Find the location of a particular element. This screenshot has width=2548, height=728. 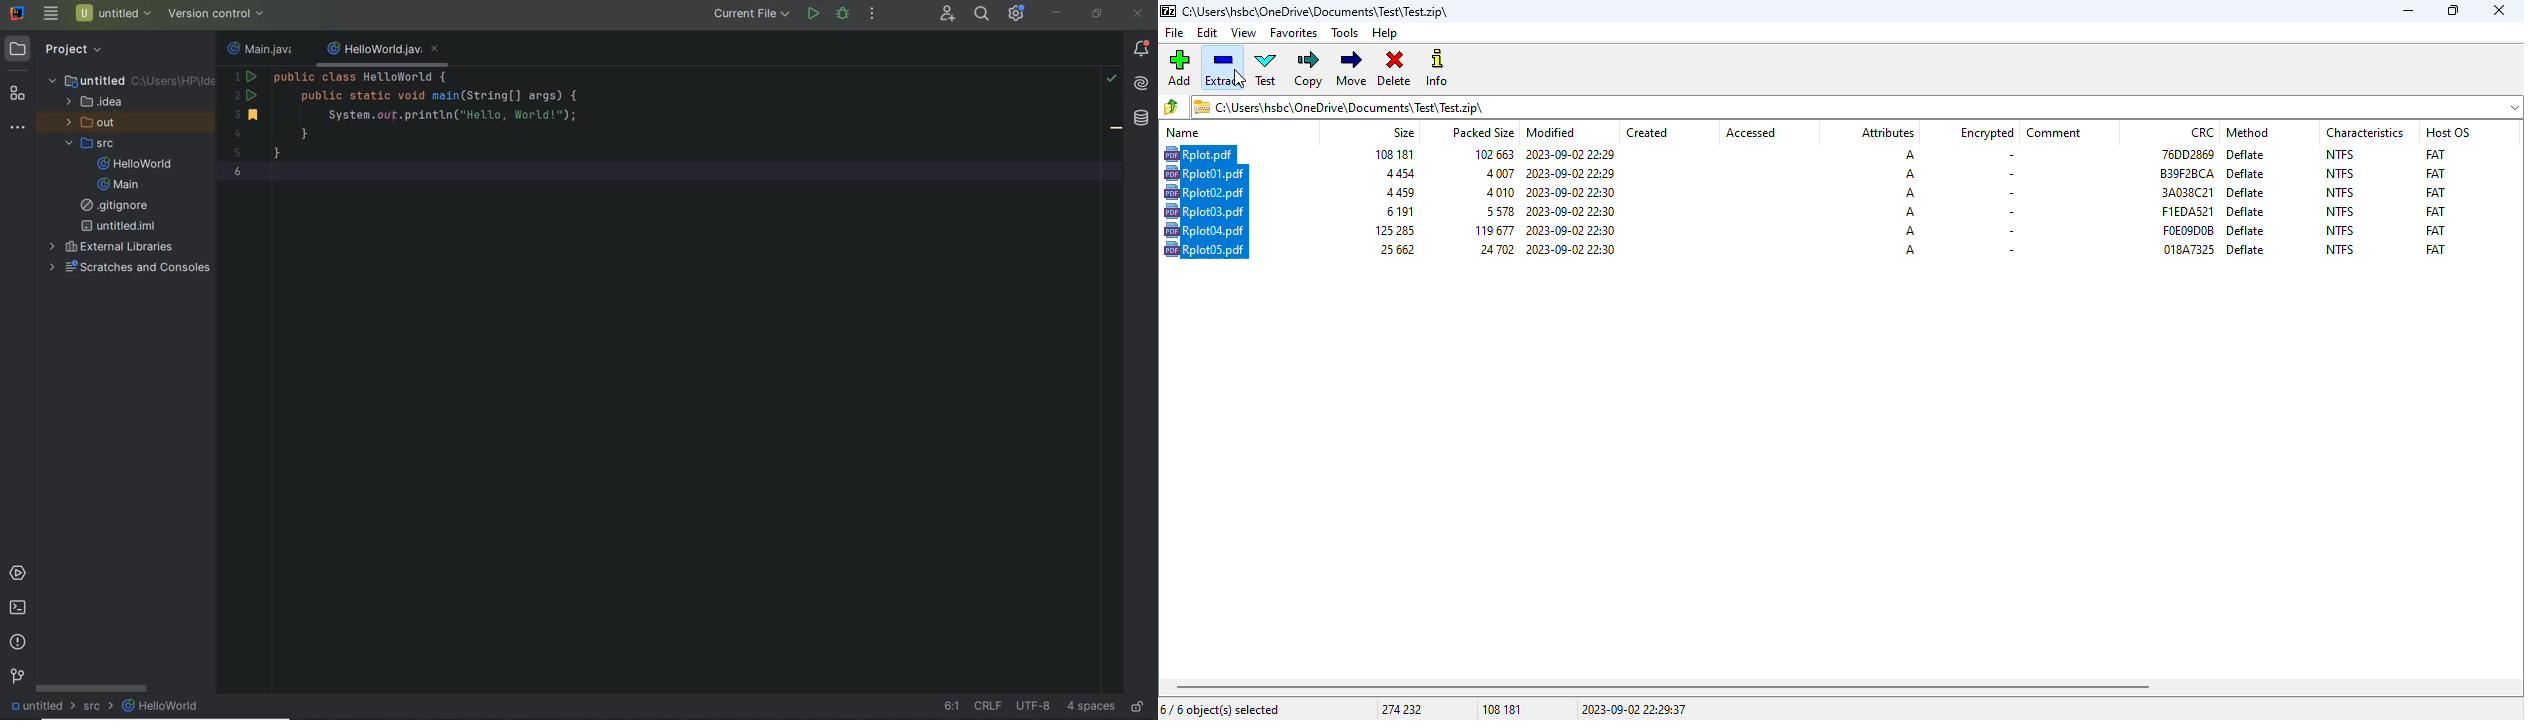

modified date & time is located at coordinates (1571, 230).